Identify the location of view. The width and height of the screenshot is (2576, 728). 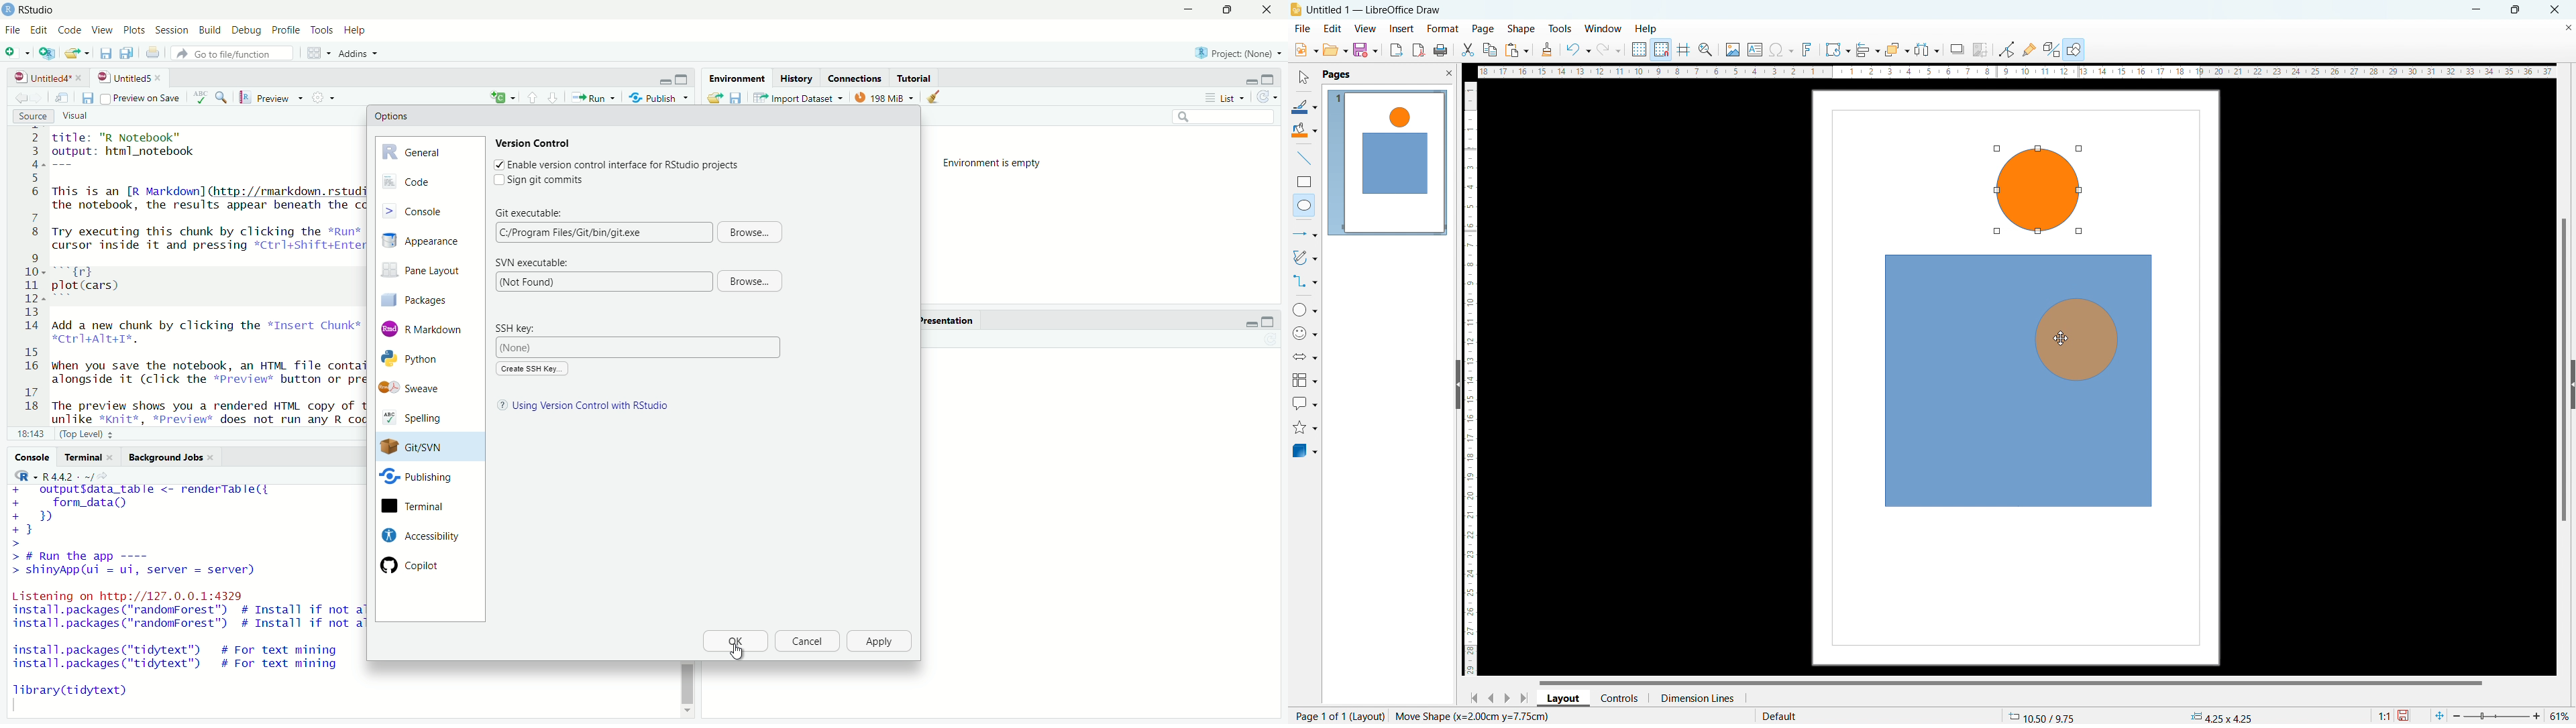
(1365, 29).